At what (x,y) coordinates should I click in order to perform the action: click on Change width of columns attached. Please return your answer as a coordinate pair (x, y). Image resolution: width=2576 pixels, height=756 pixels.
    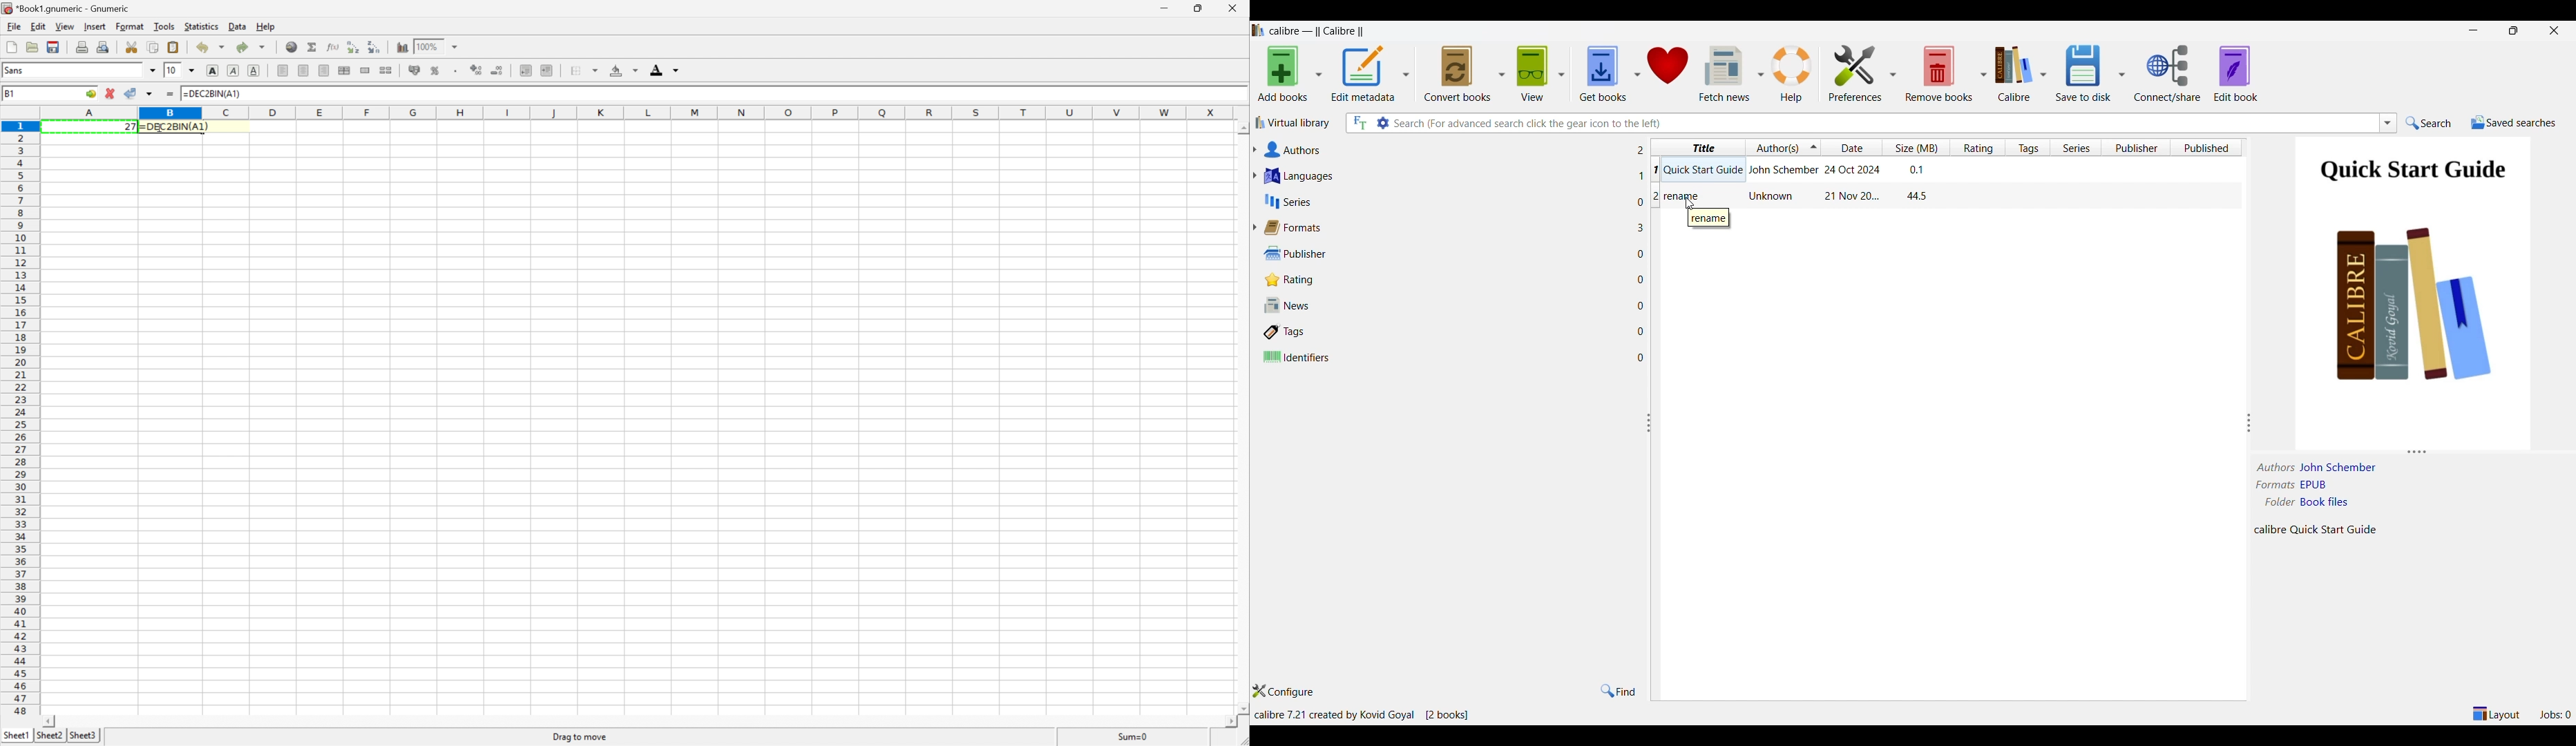
    Looking at the image, I should click on (1654, 500).